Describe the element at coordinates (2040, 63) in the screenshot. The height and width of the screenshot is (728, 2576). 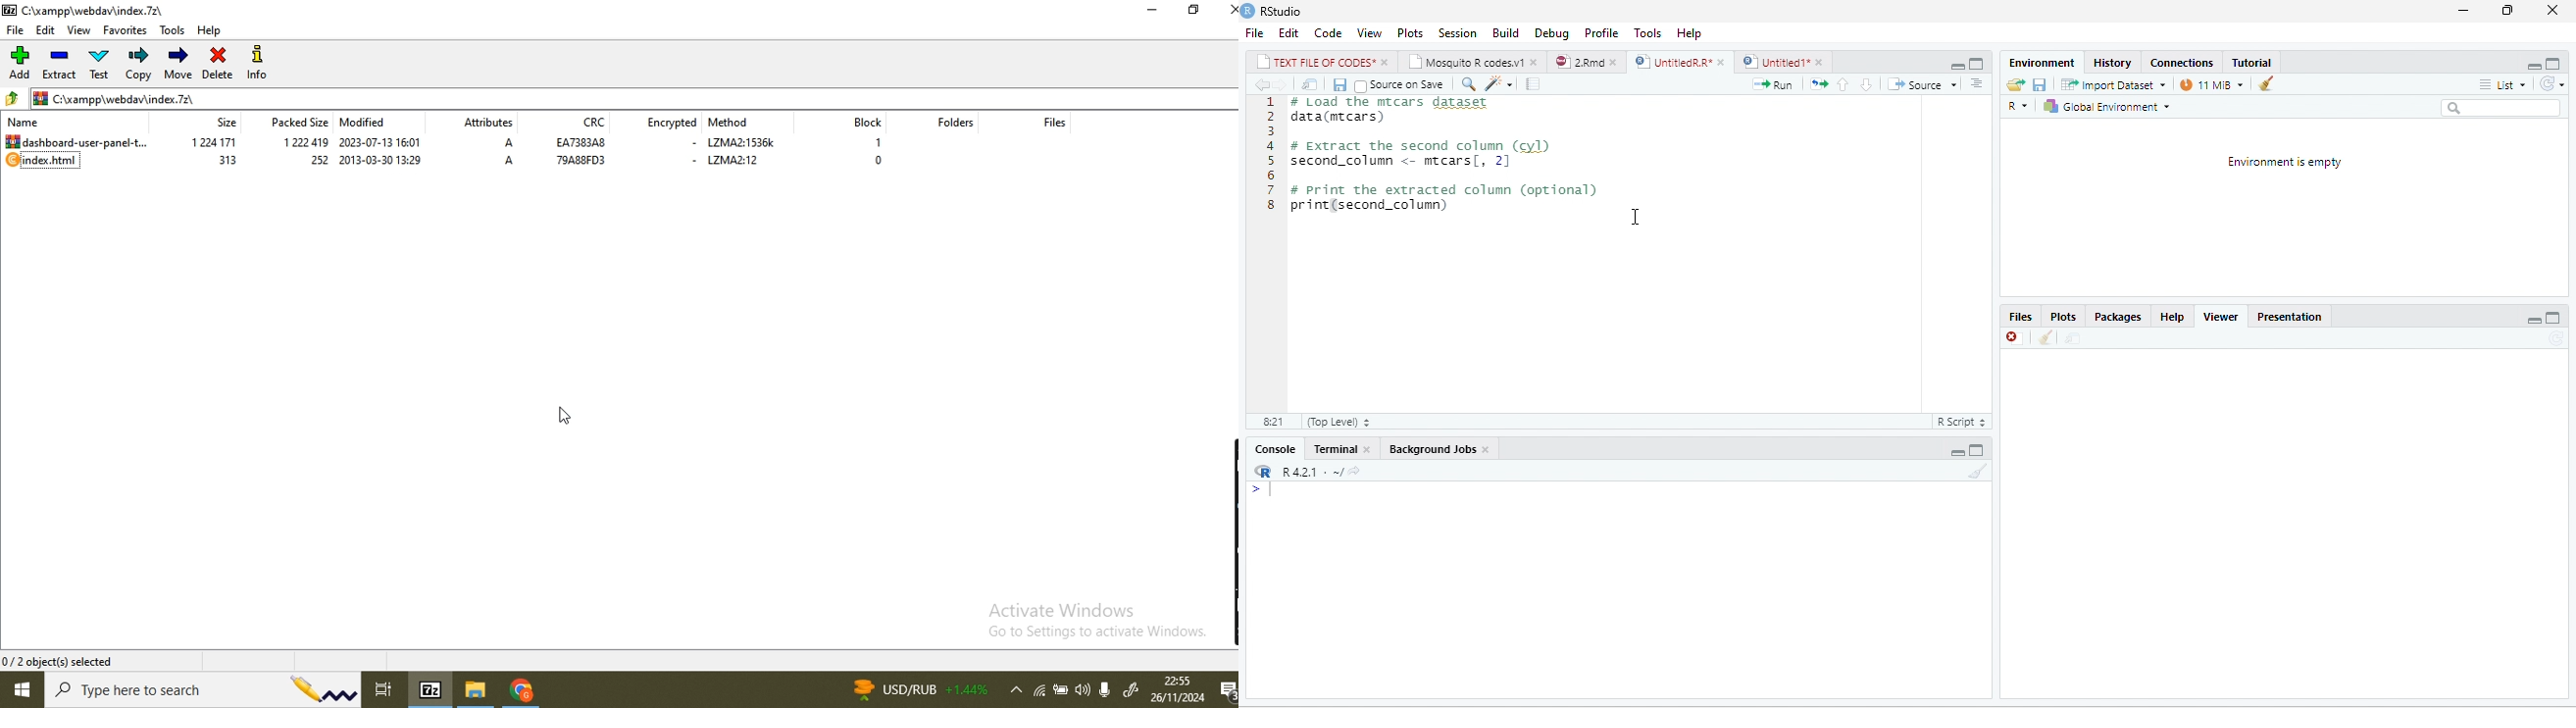
I see `‘Environment` at that location.